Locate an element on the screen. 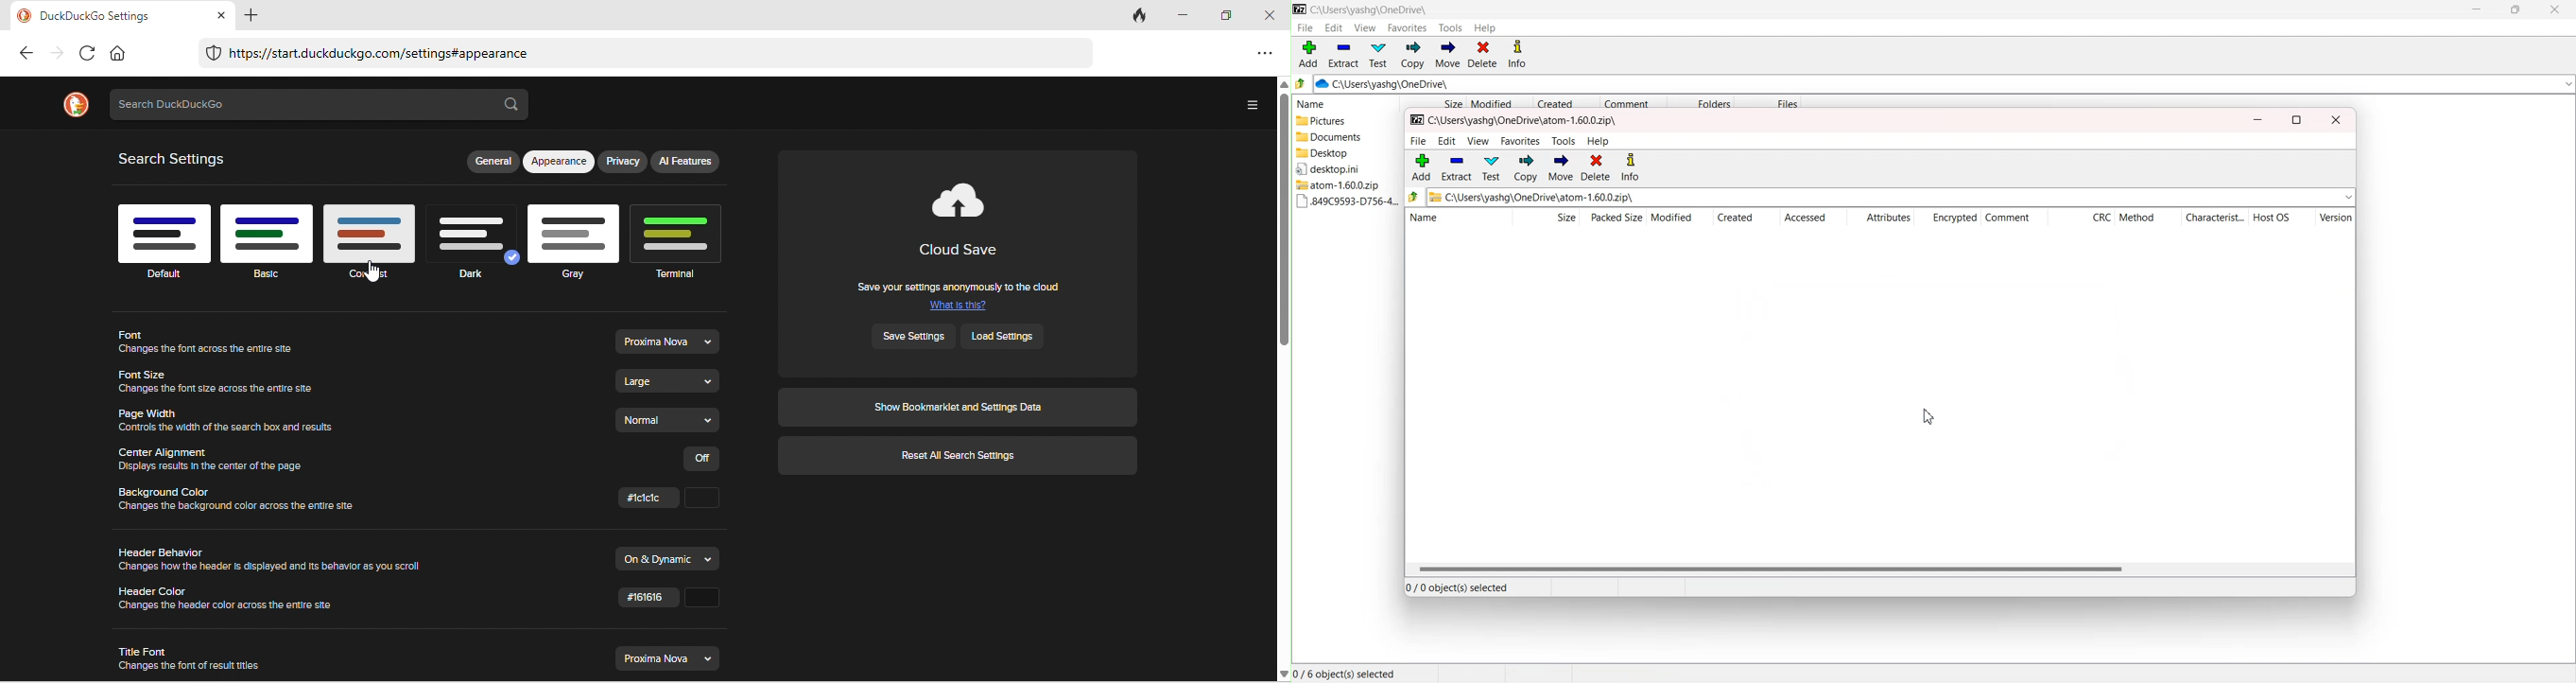  general is located at coordinates (492, 163).